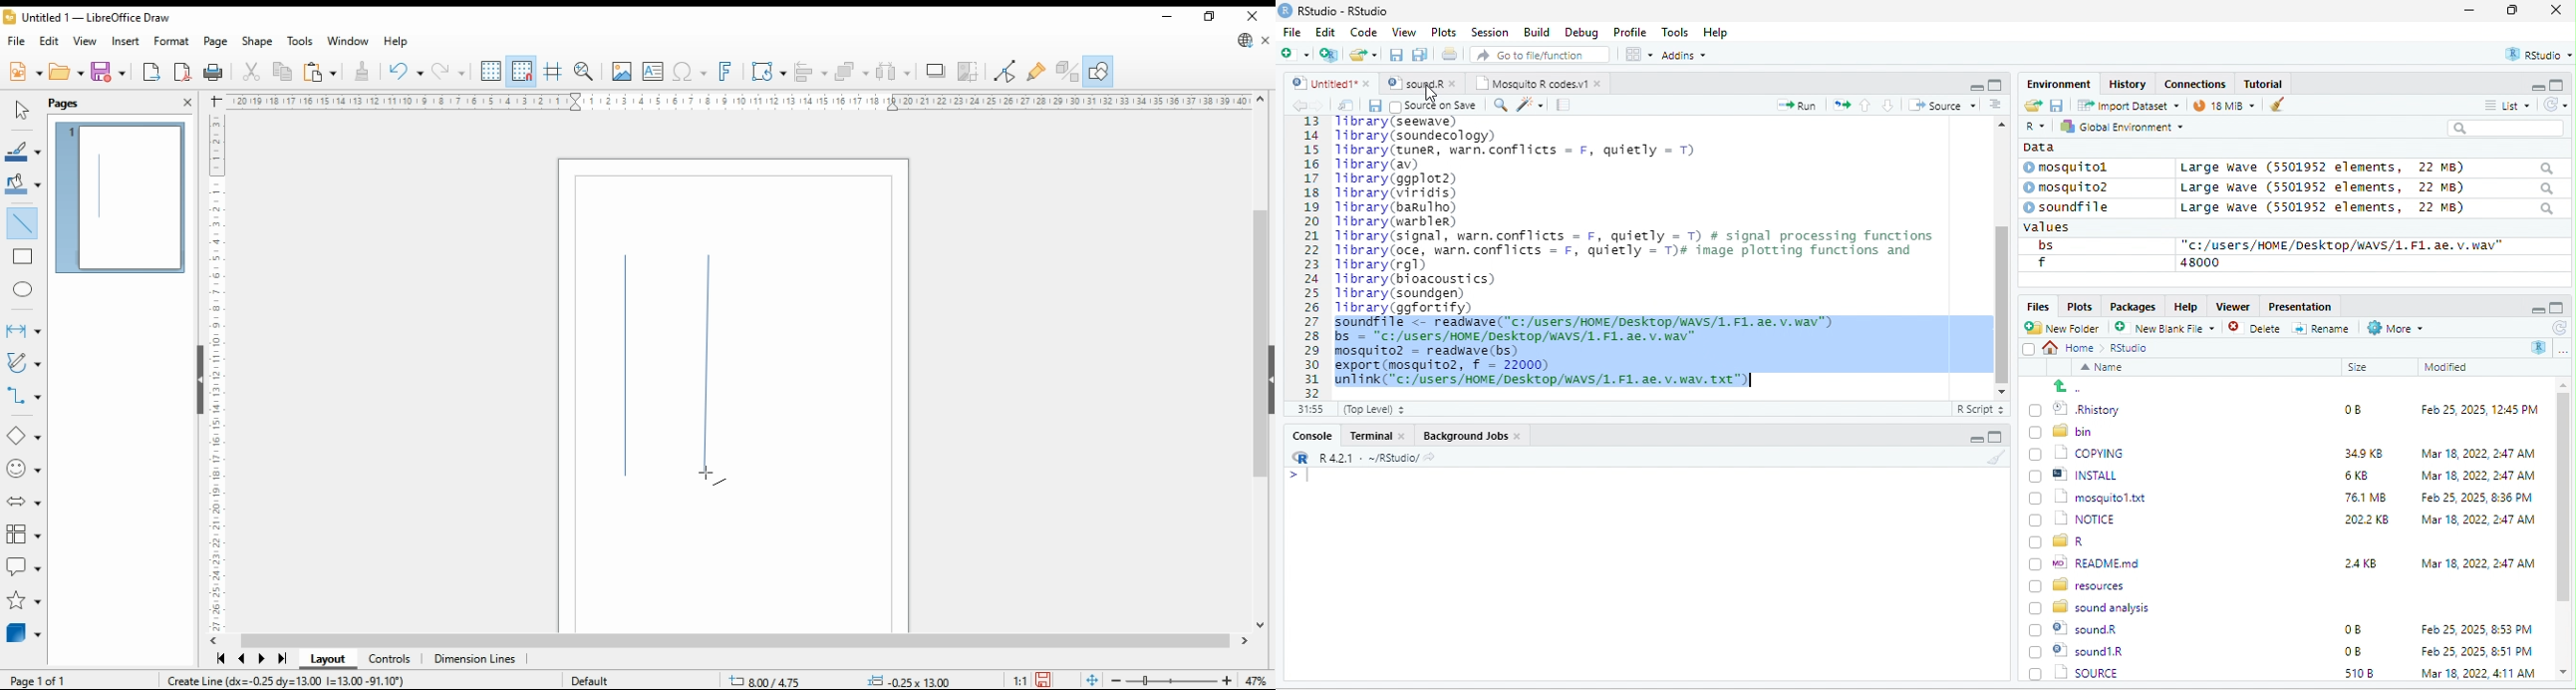 The width and height of the screenshot is (2576, 700). What do you see at coordinates (2369, 187) in the screenshot?
I see `Large wave (550139372 elements, JZ MB)` at bounding box center [2369, 187].